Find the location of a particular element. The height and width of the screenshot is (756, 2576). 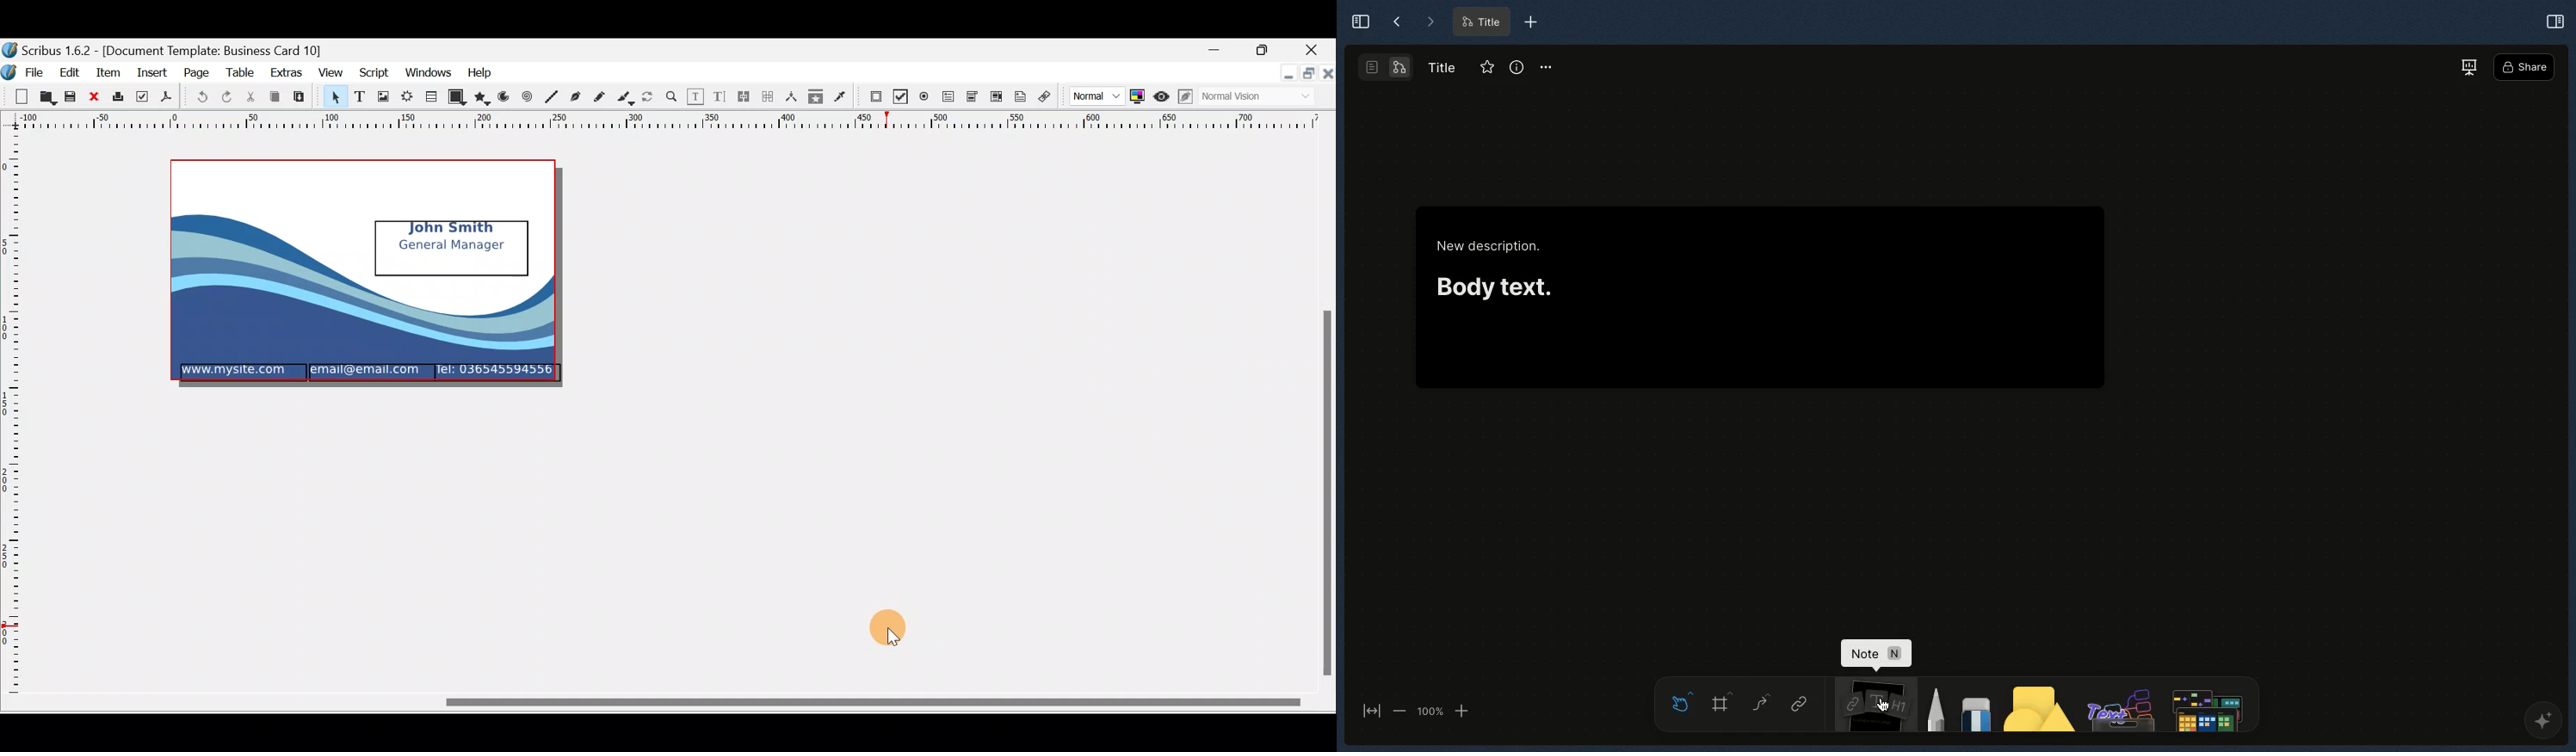

Frame is located at coordinates (1723, 701).